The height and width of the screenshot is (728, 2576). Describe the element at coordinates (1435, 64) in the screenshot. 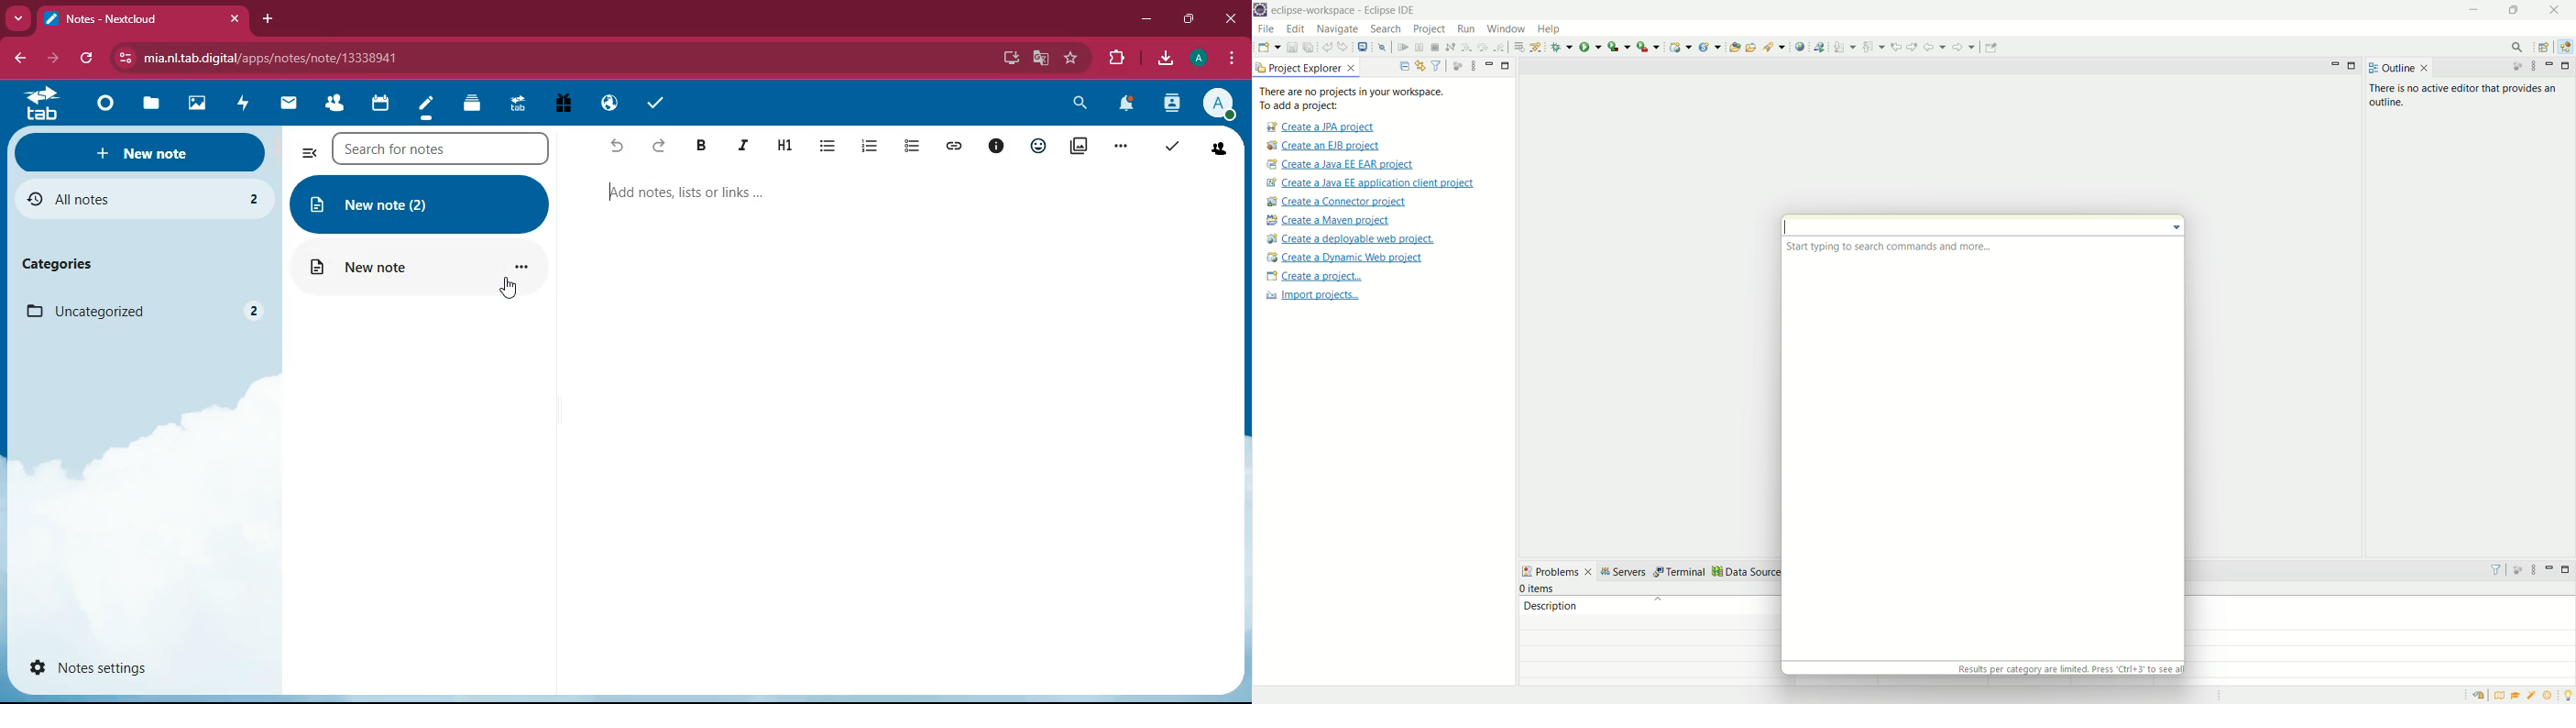

I see `filter` at that location.